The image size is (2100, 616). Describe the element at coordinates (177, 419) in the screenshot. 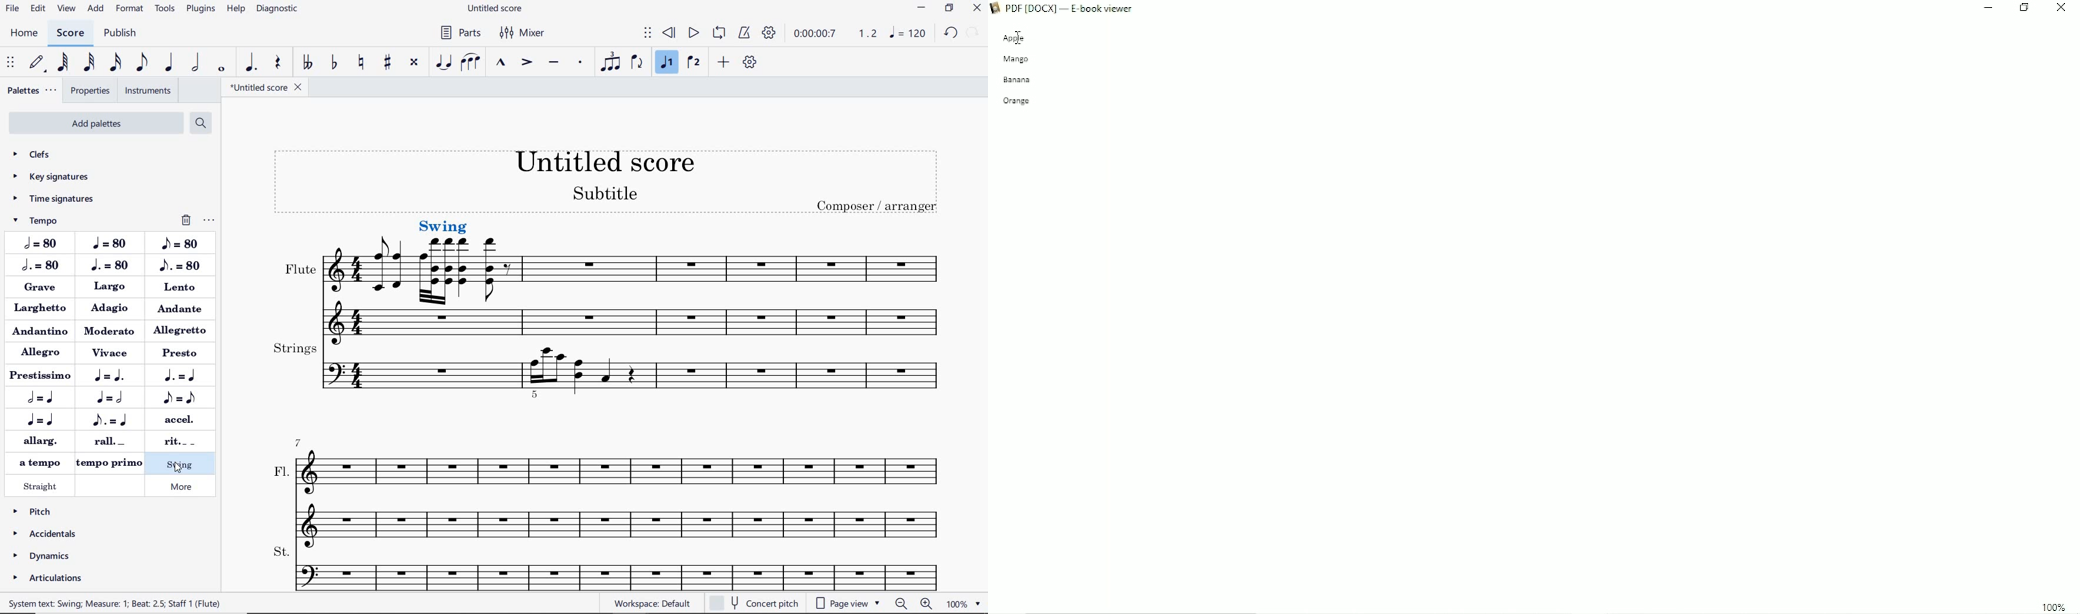

I see `ACCEL.` at that location.